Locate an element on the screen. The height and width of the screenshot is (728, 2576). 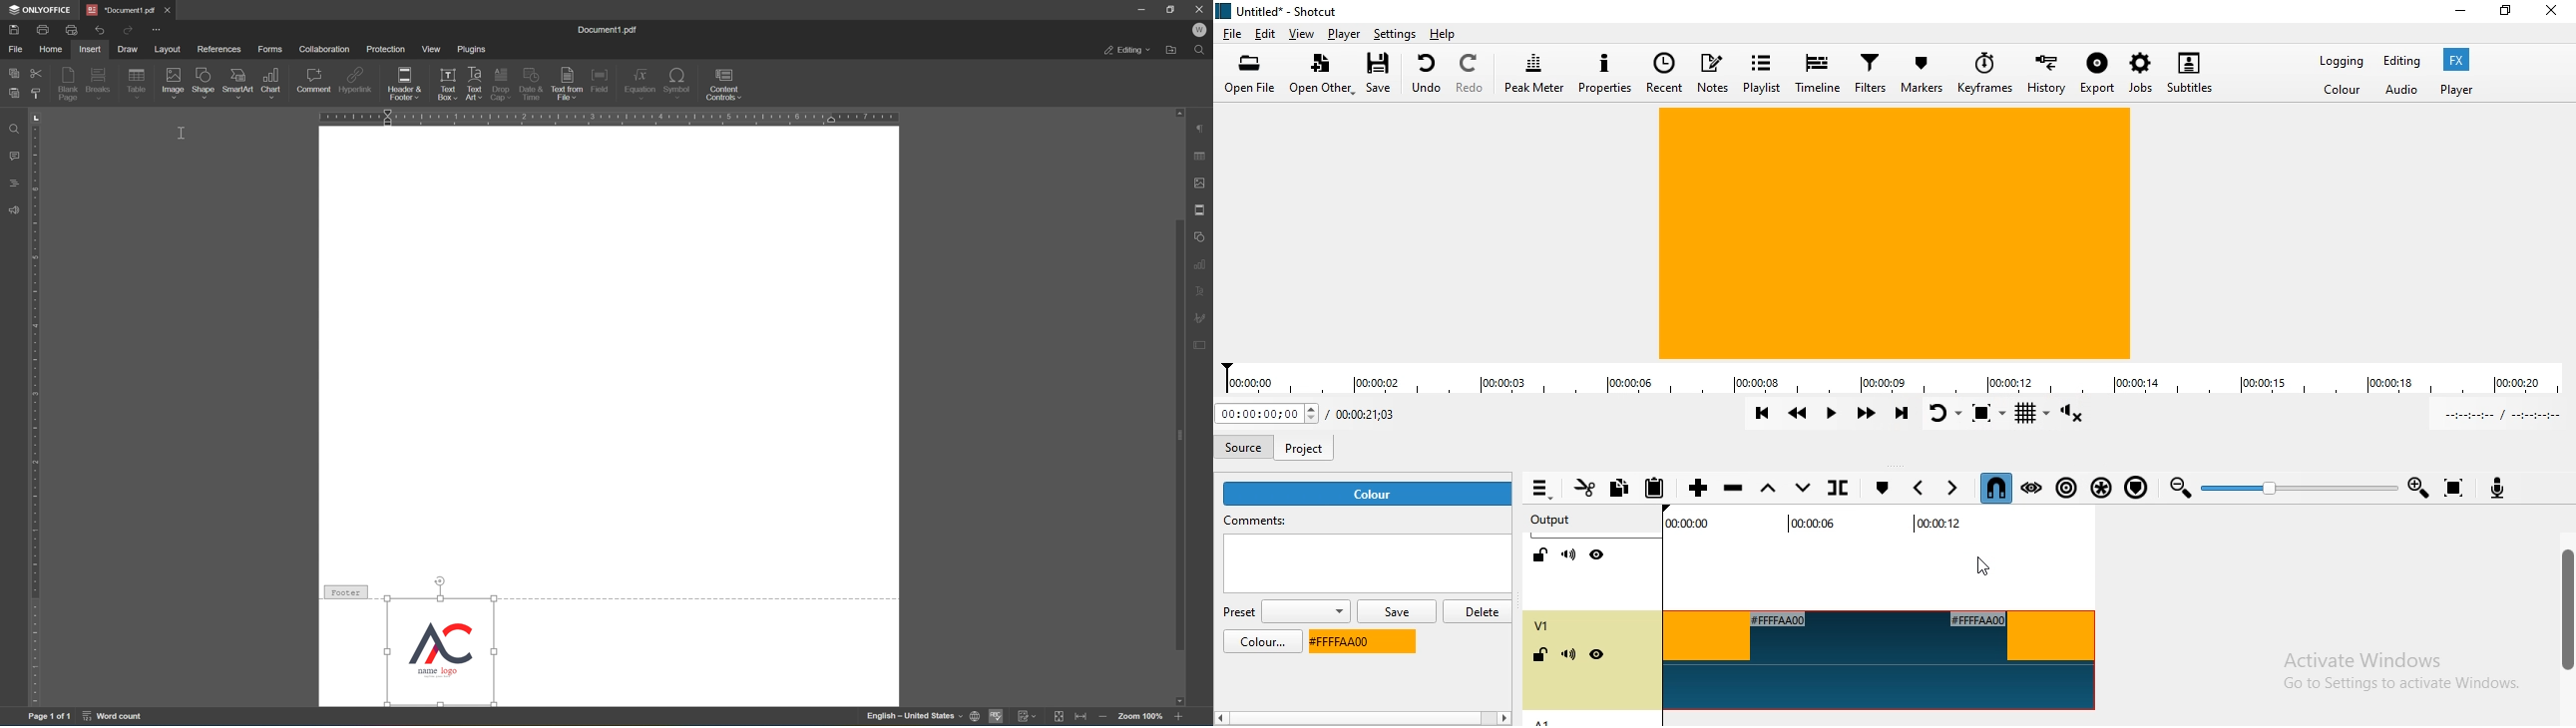
Markers is located at coordinates (1922, 75).